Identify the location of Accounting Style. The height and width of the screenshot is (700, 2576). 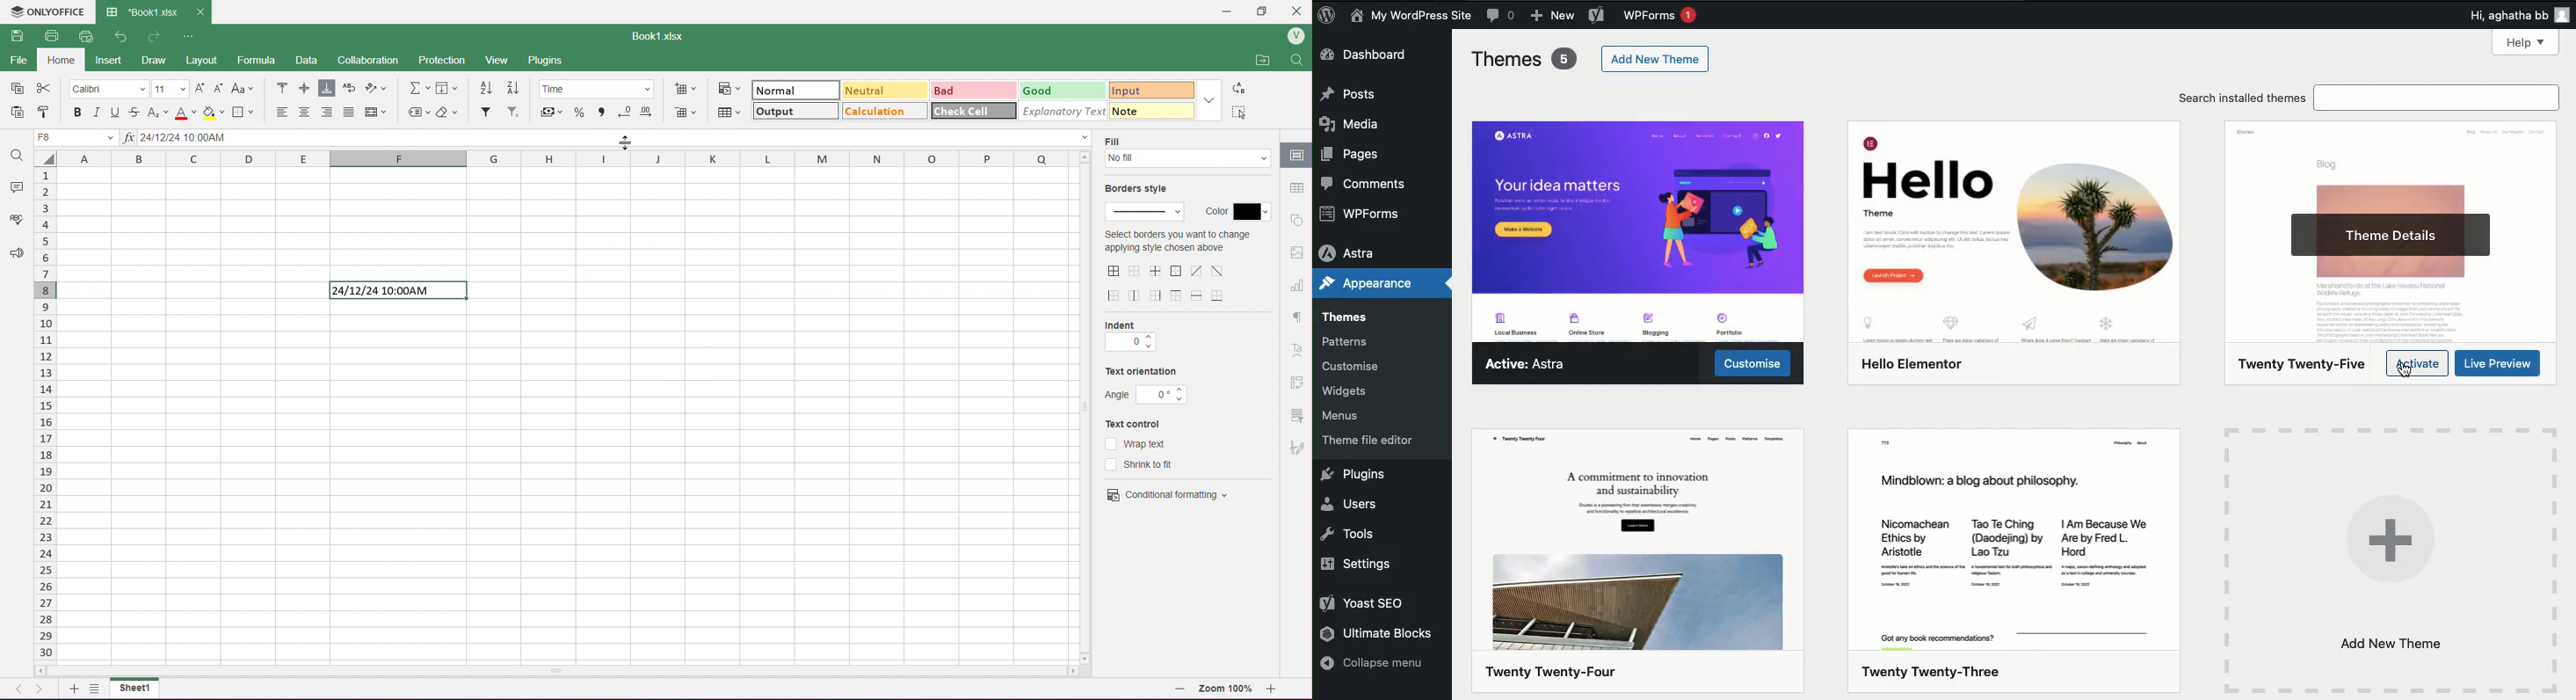
(551, 111).